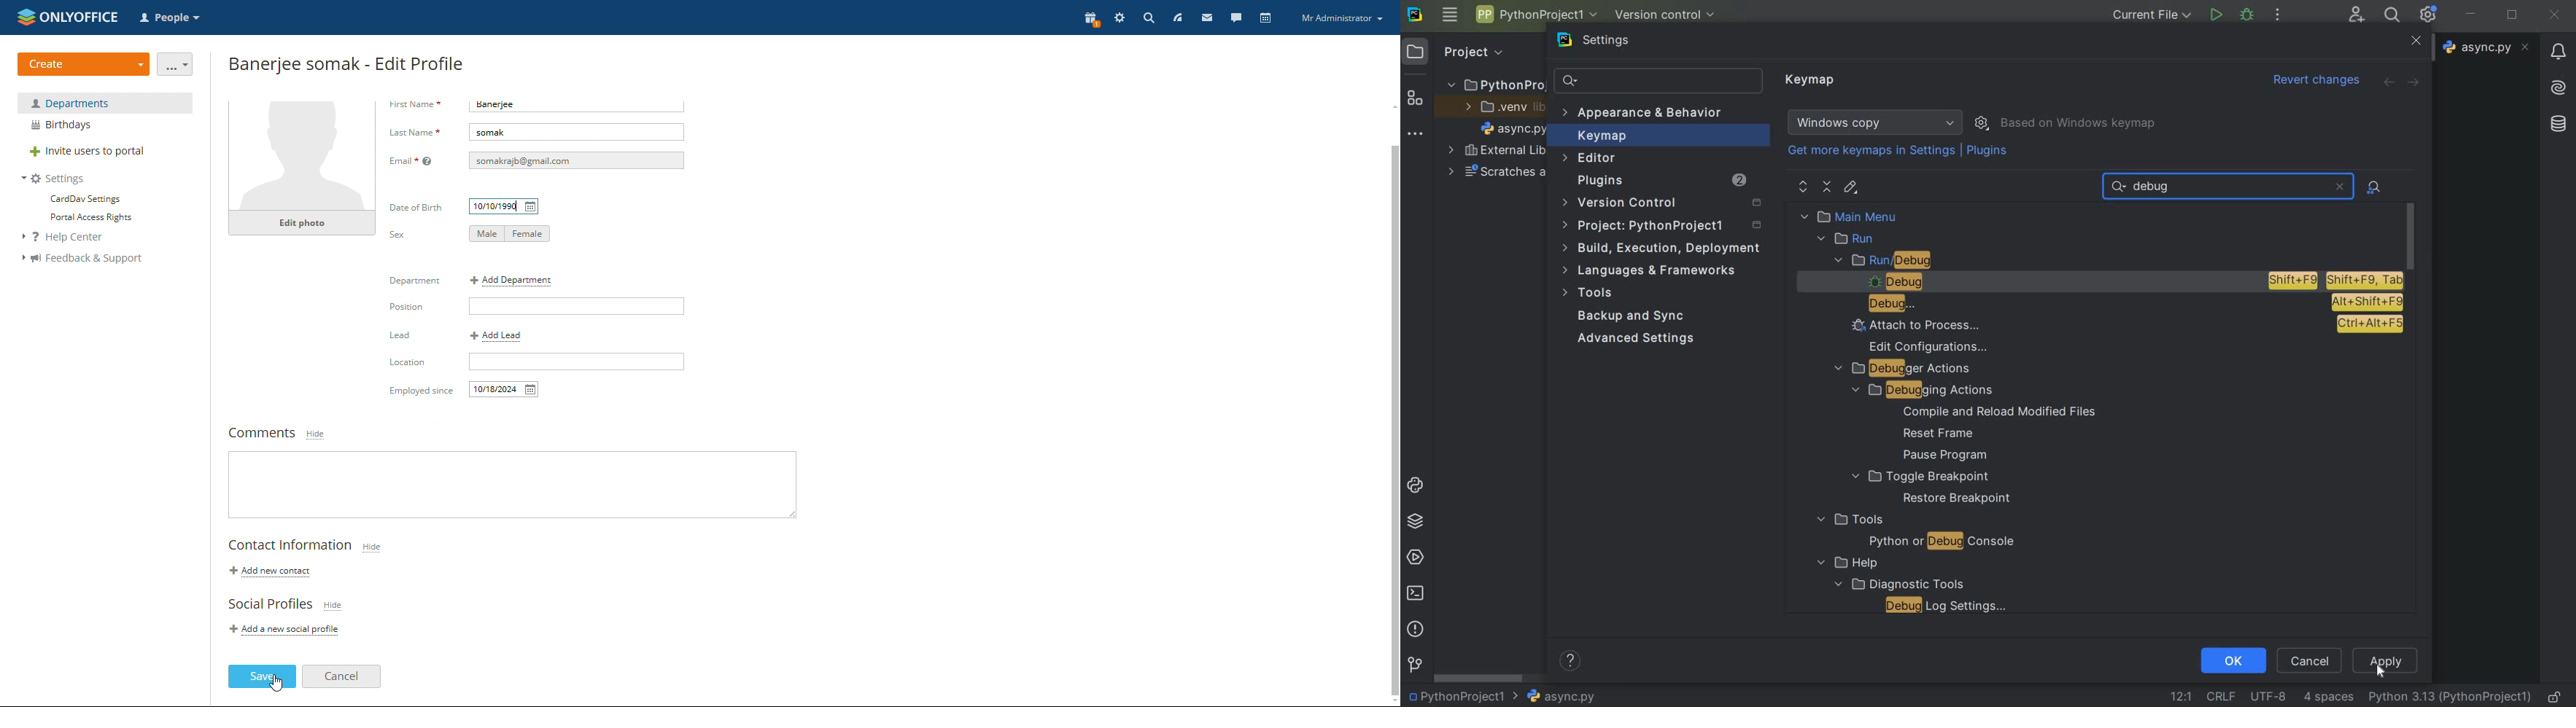 The height and width of the screenshot is (728, 2576). Describe the element at coordinates (1415, 665) in the screenshot. I see `version control` at that location.